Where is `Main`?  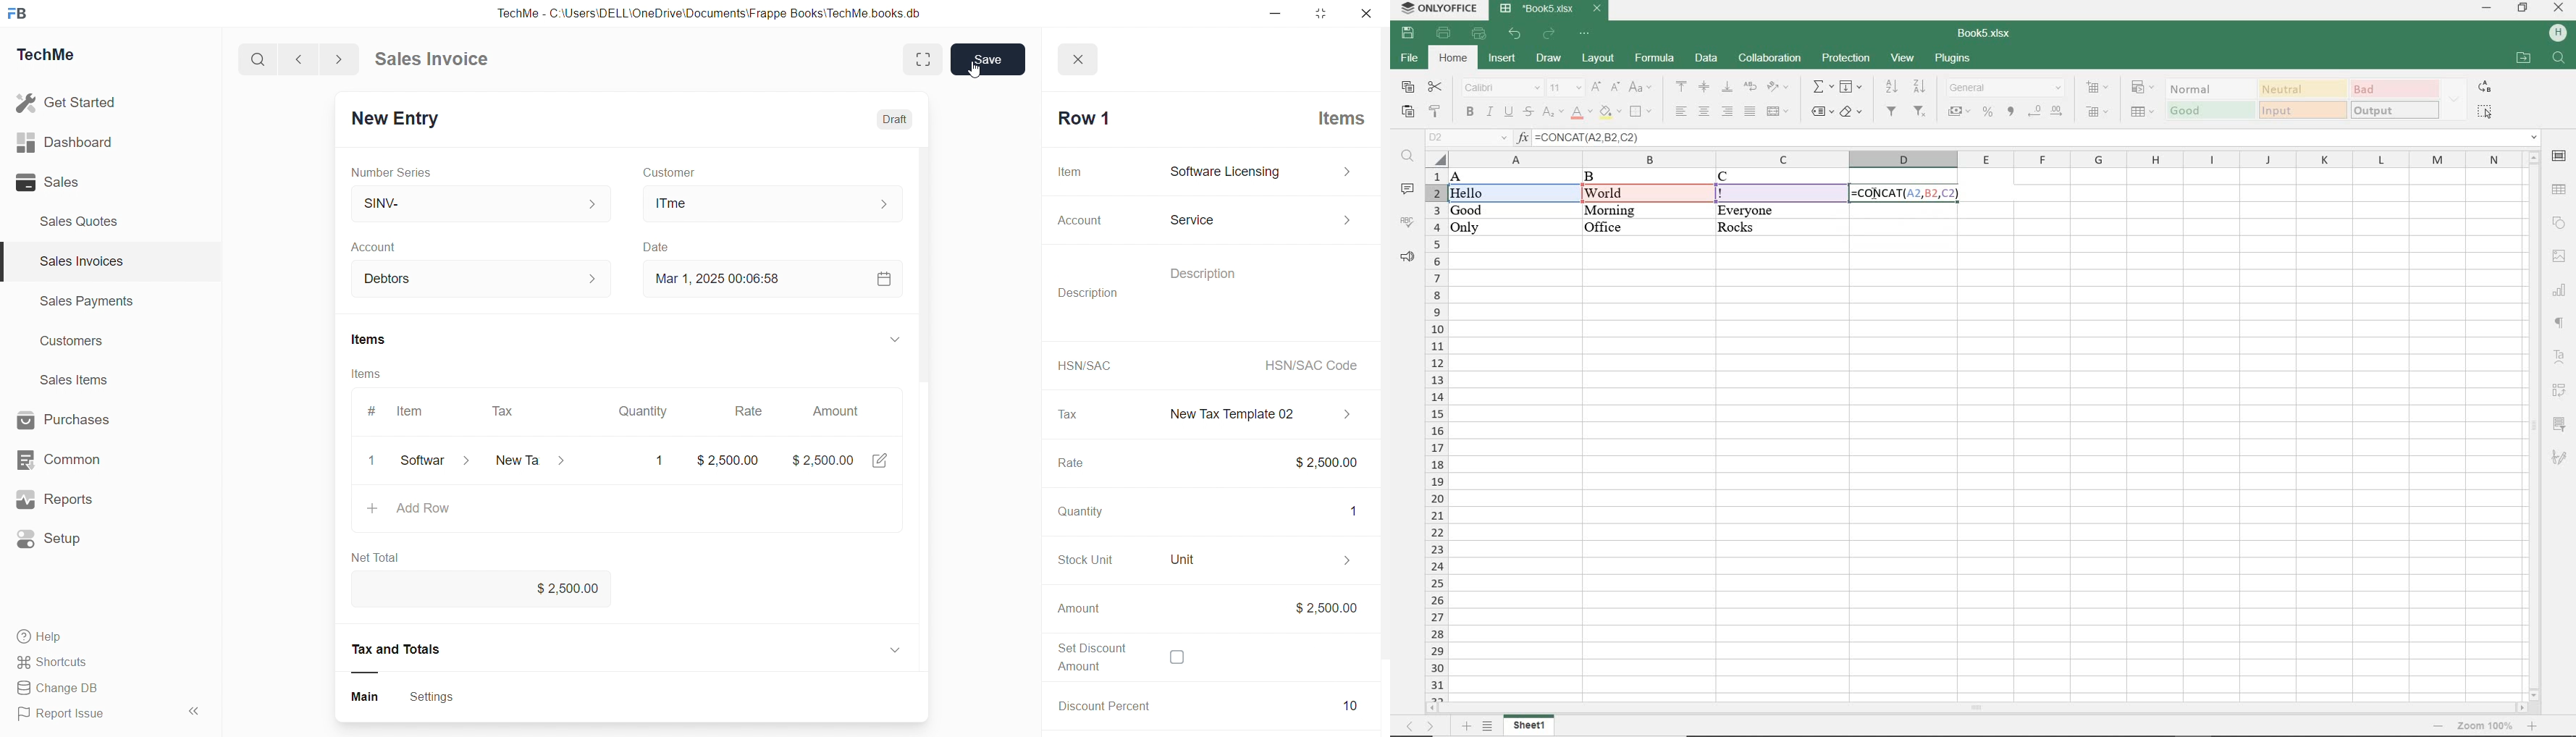 Main is located at coordinates (363, 695).